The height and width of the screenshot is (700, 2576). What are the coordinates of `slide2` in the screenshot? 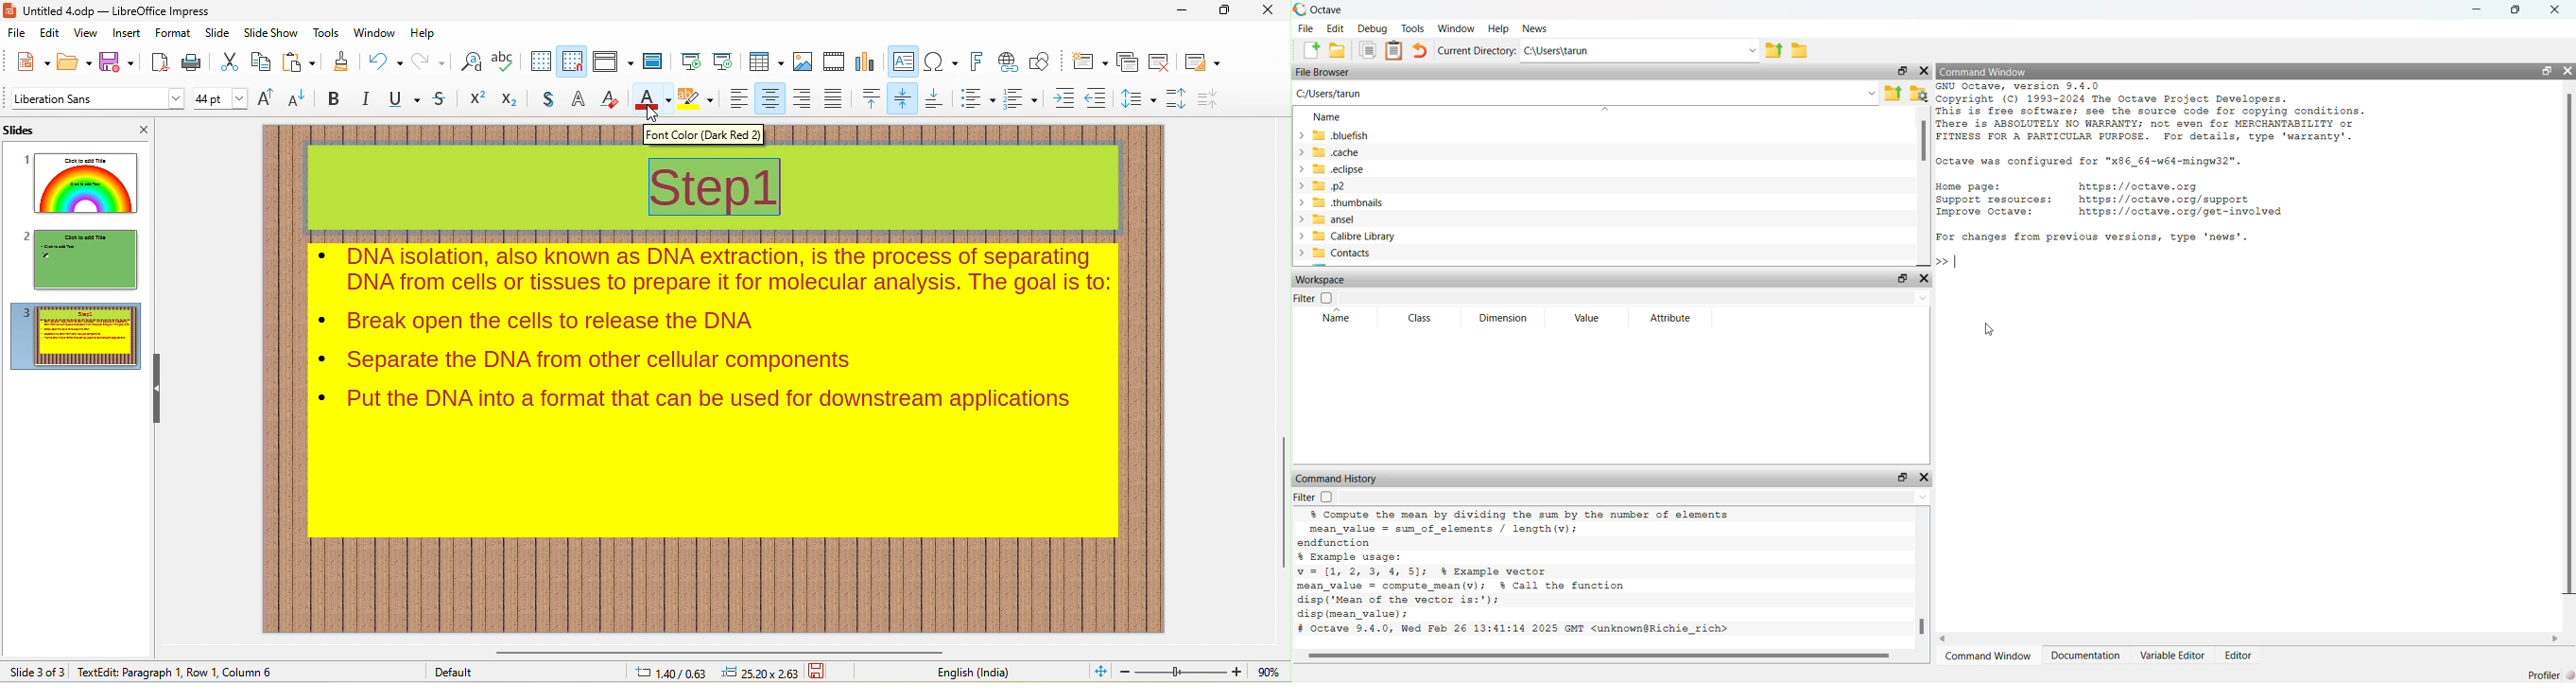 It's located at (75, 258).